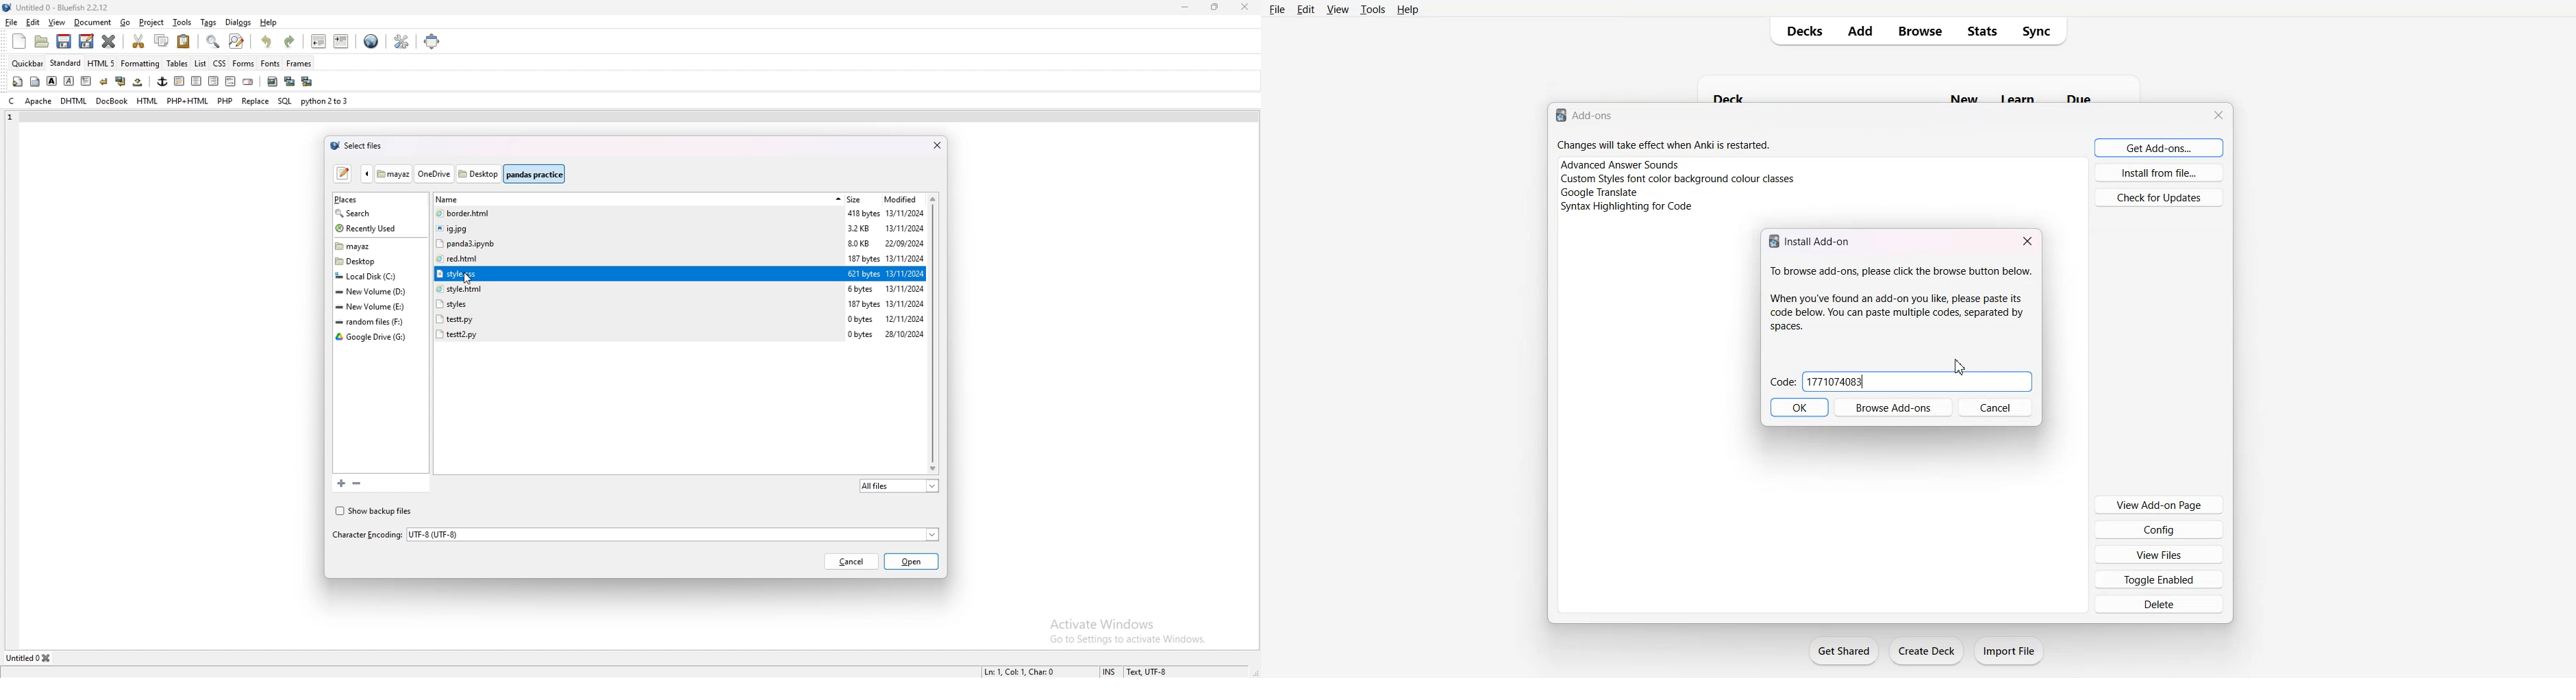 Image resolution: width=2576 pixels, height=700 pixels. I want to click on due, so click(2079, 98).